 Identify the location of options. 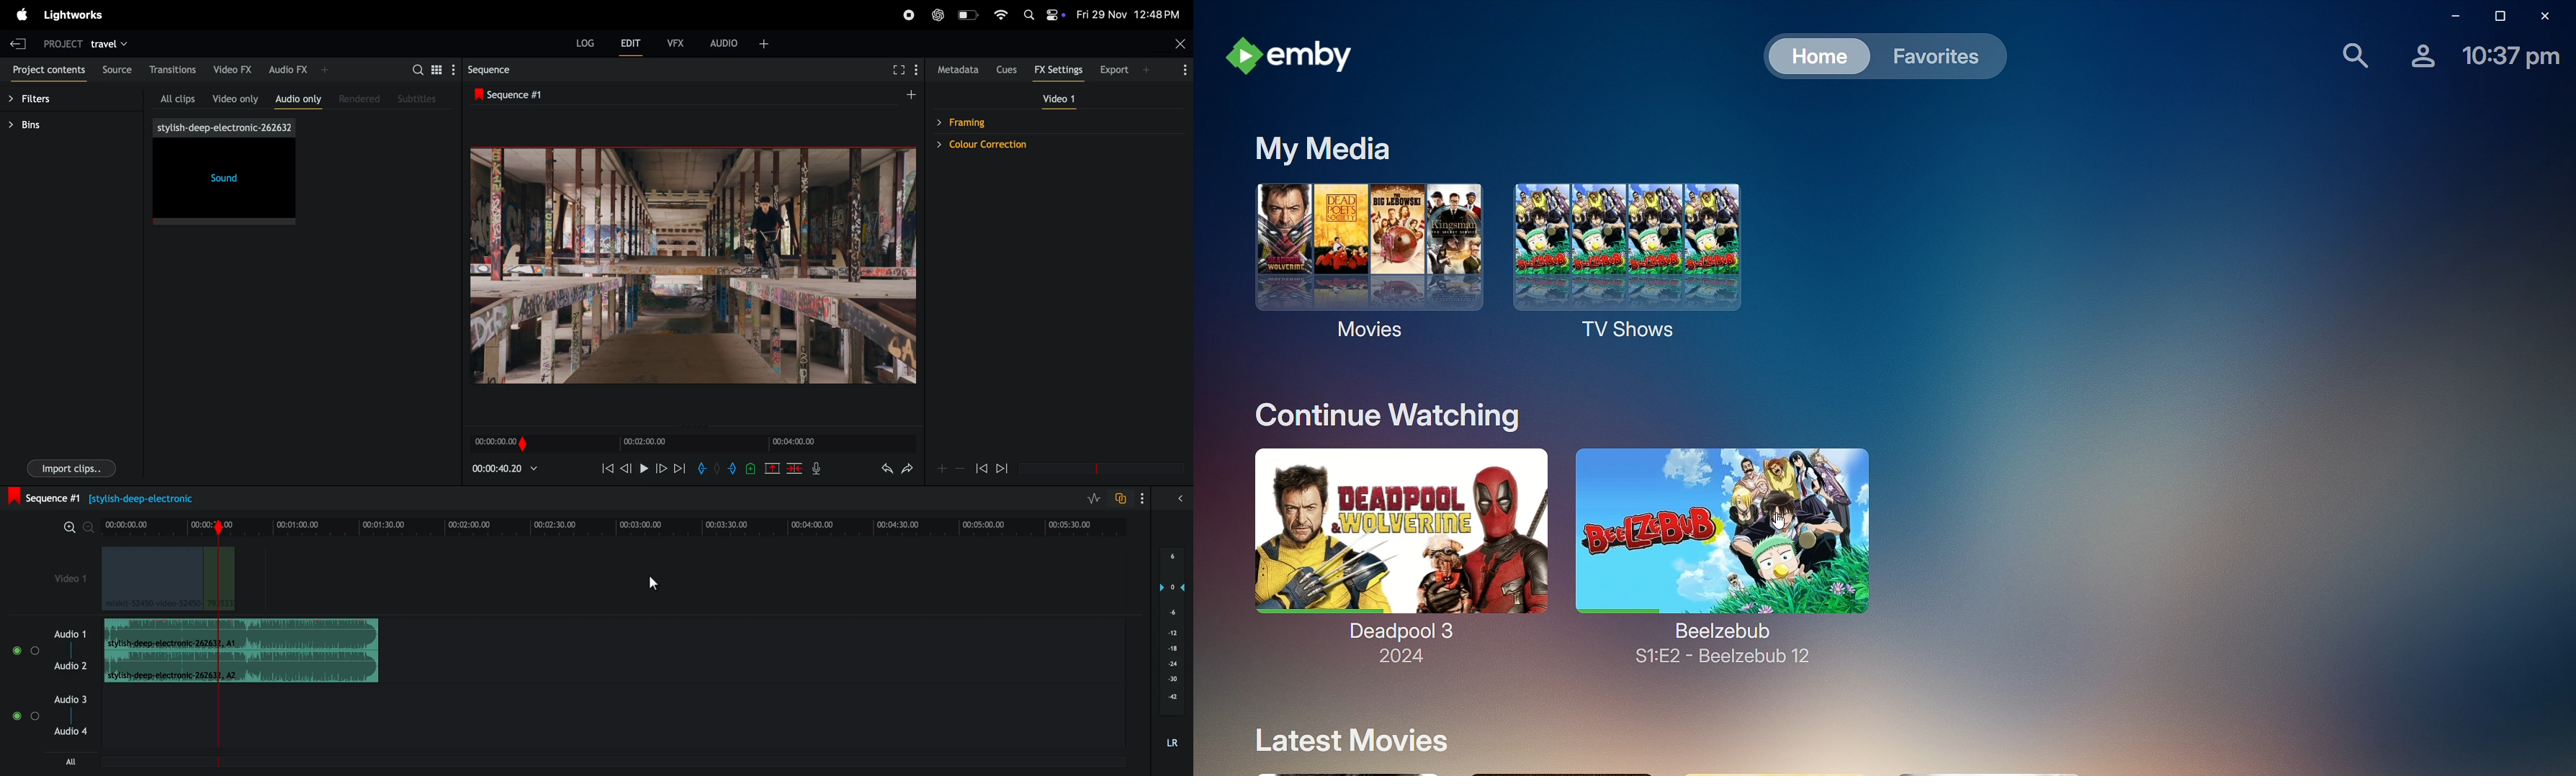
(1181, 71).